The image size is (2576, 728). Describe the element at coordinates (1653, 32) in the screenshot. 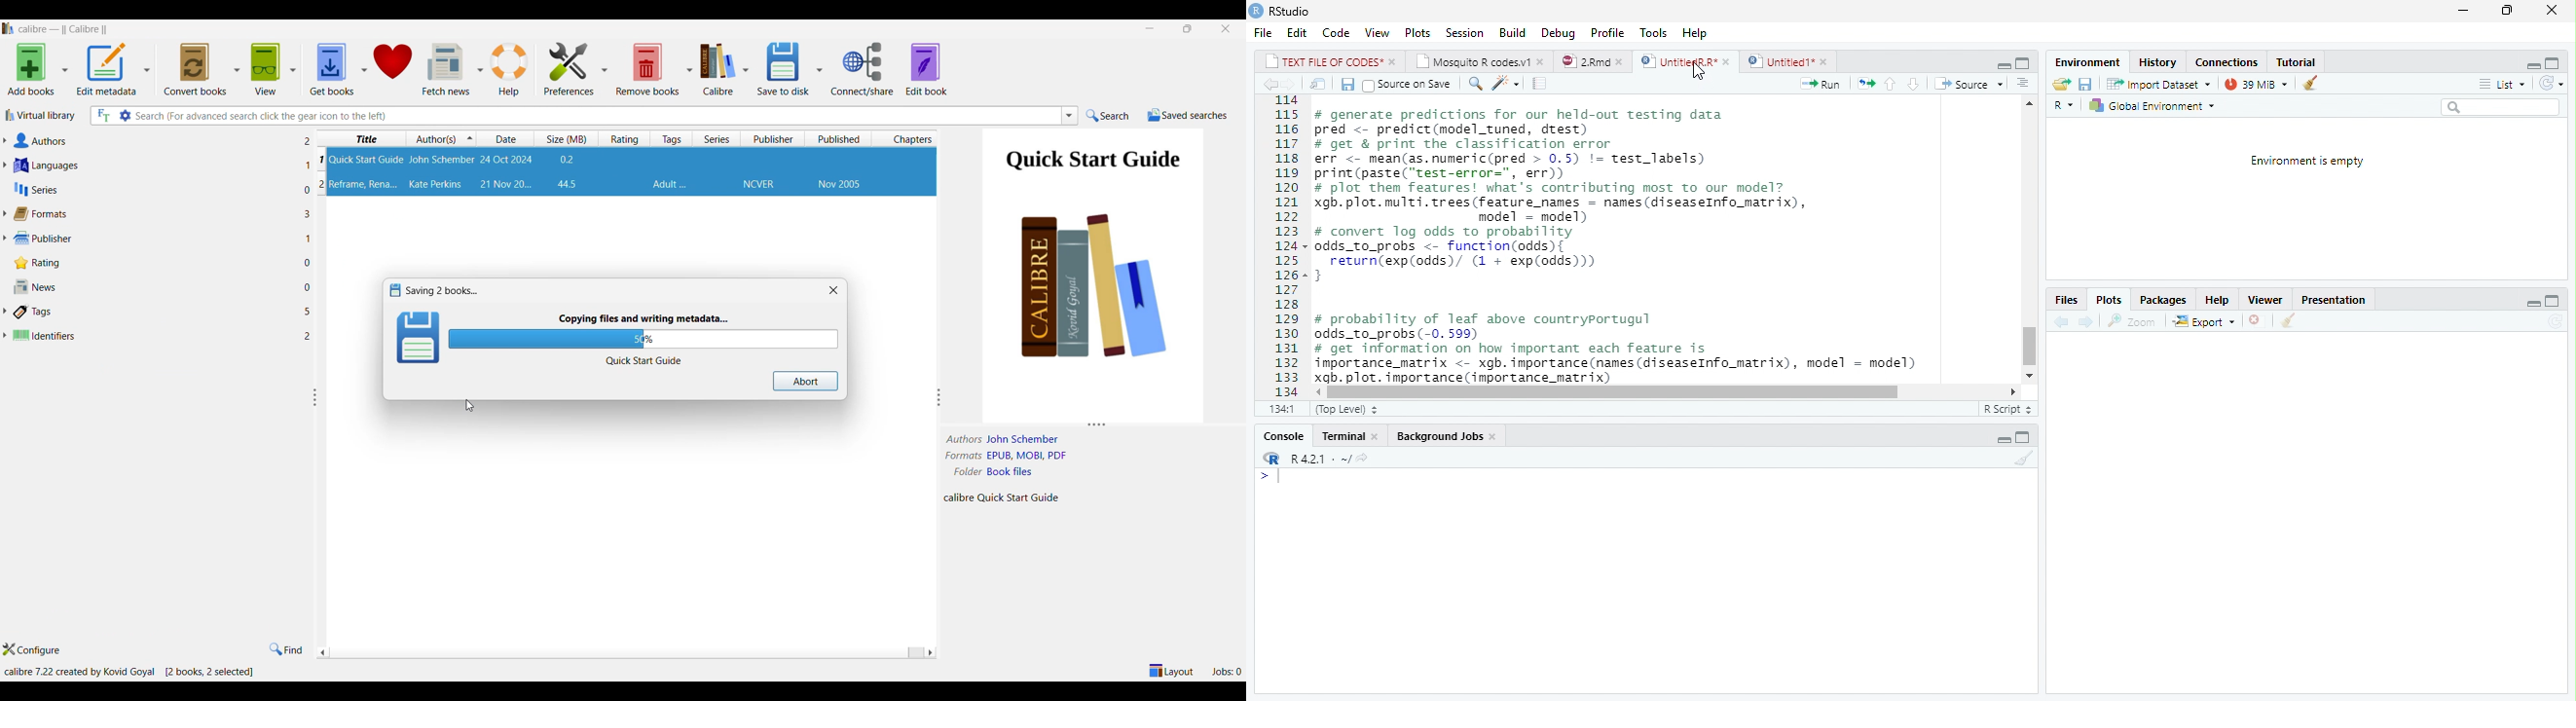

I see `Tools` at that location.